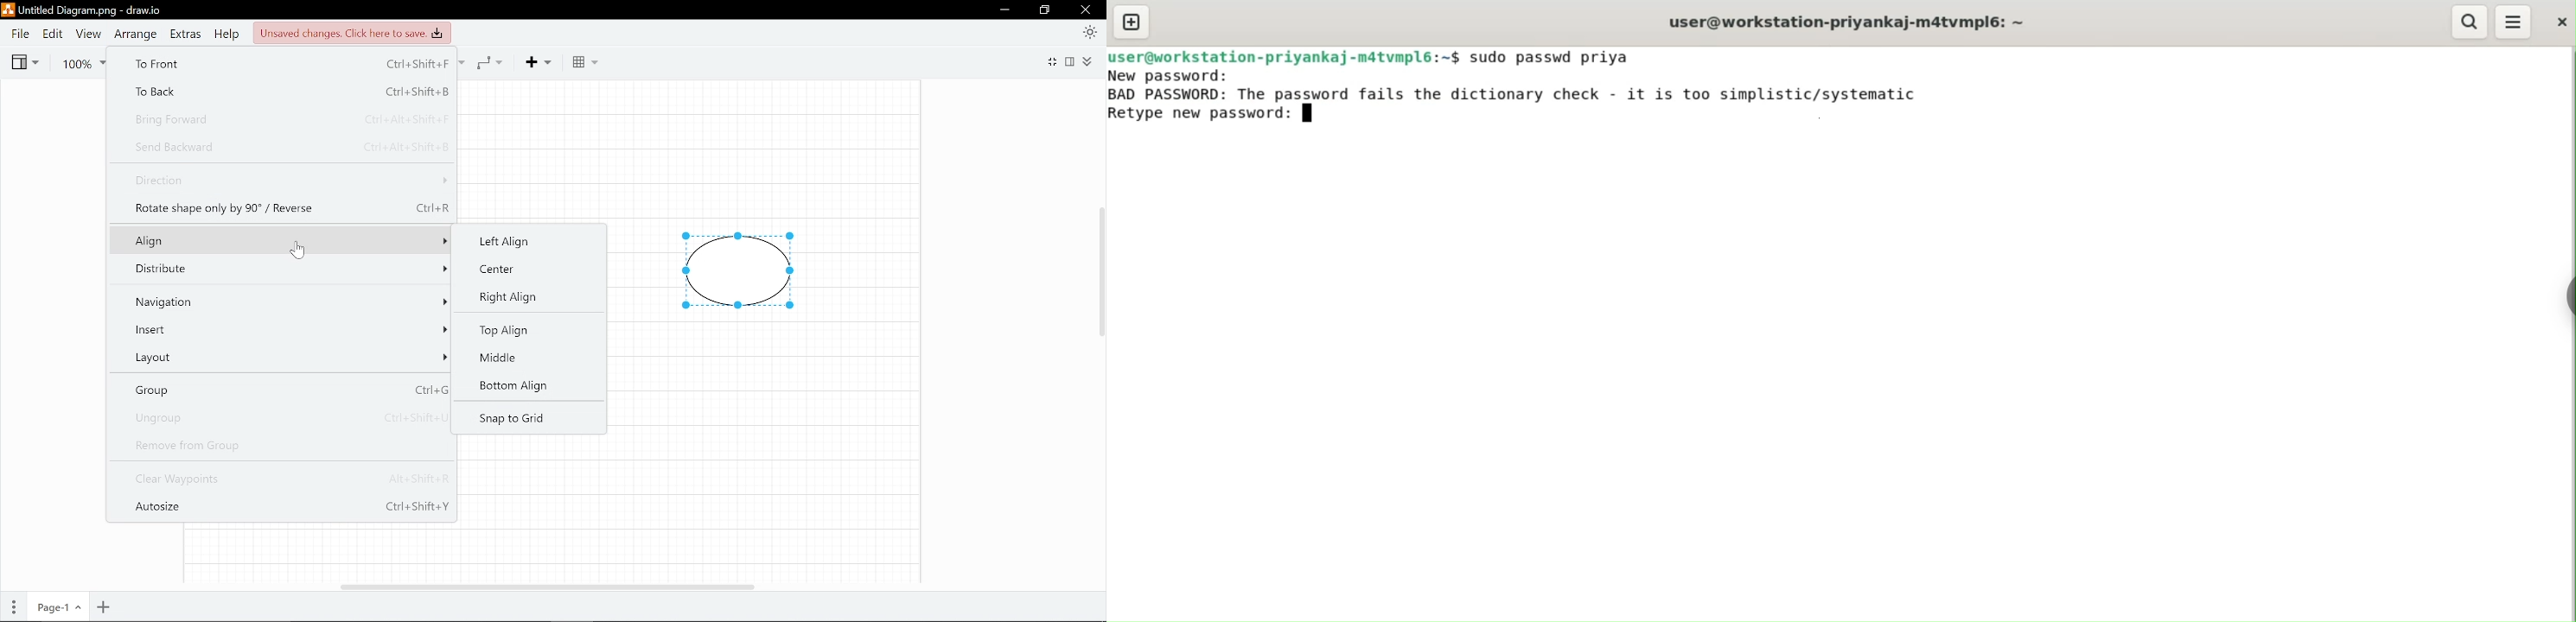 The height and width of the screenshot is (644, 2576). Describe the element at coordinates (514, 331) in the screenshot. I see `Top align` at that location.